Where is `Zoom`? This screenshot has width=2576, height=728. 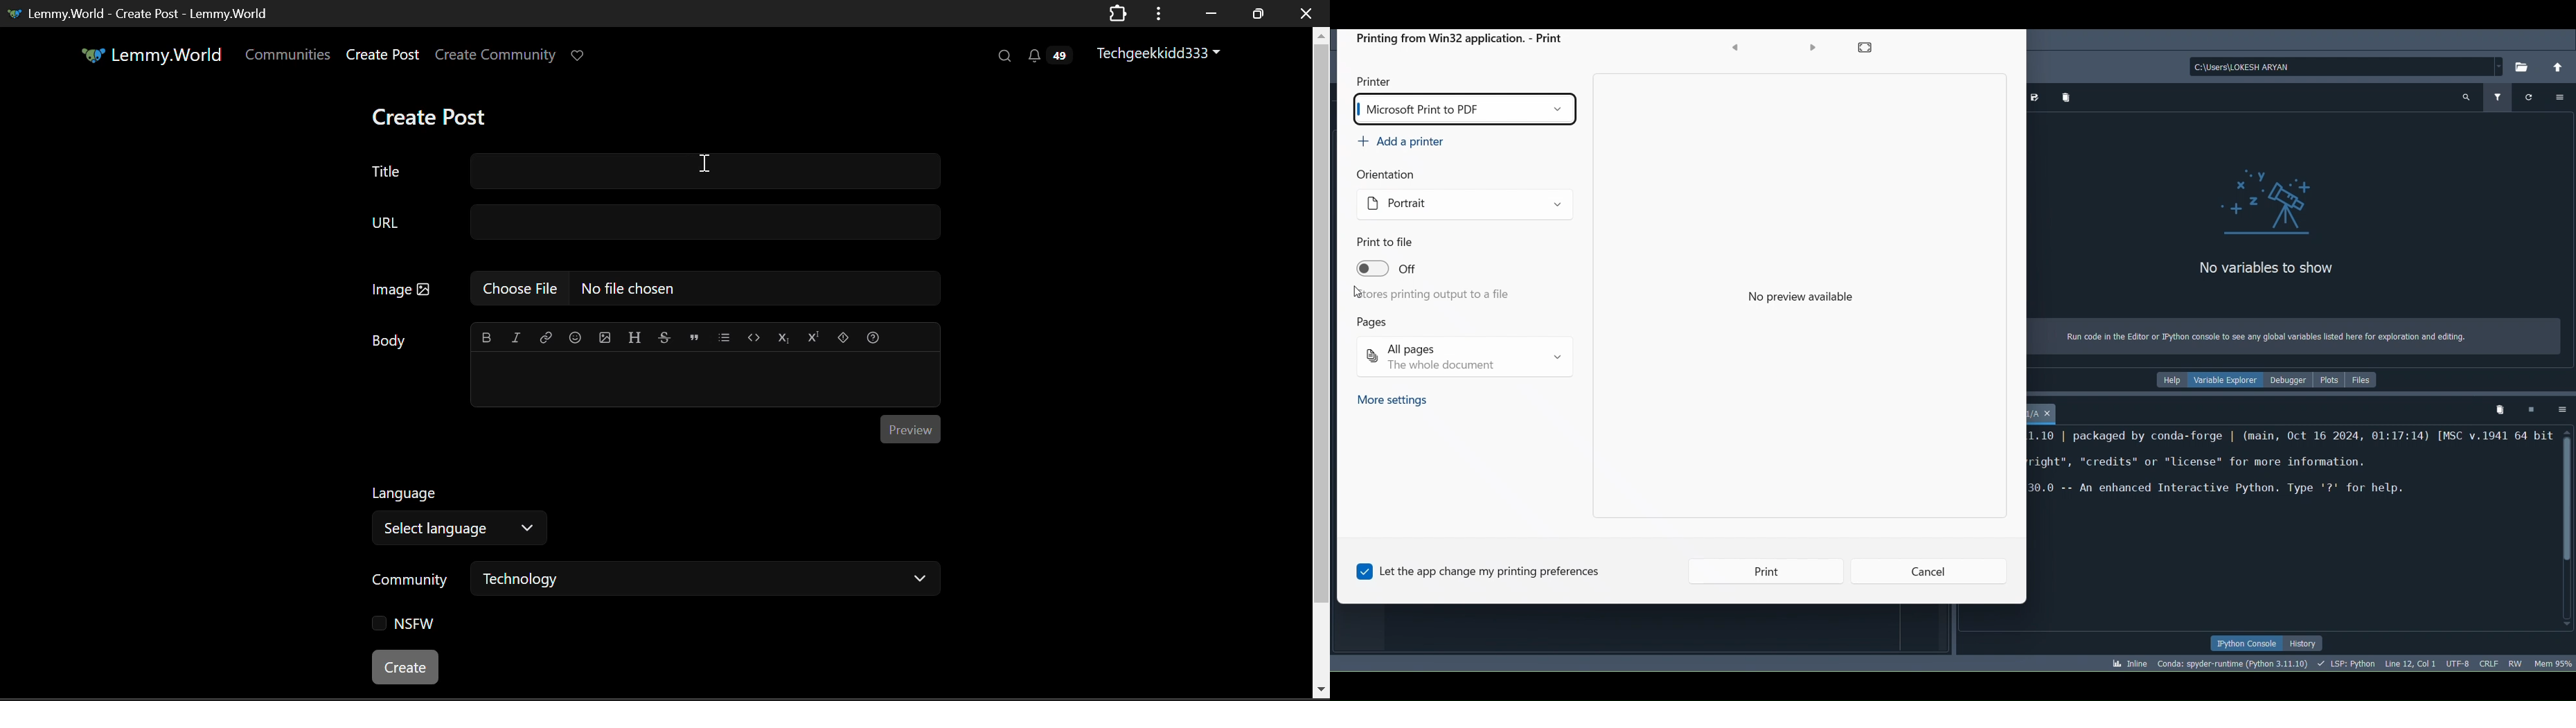 Zoom is located at coordinates (1871, 50).